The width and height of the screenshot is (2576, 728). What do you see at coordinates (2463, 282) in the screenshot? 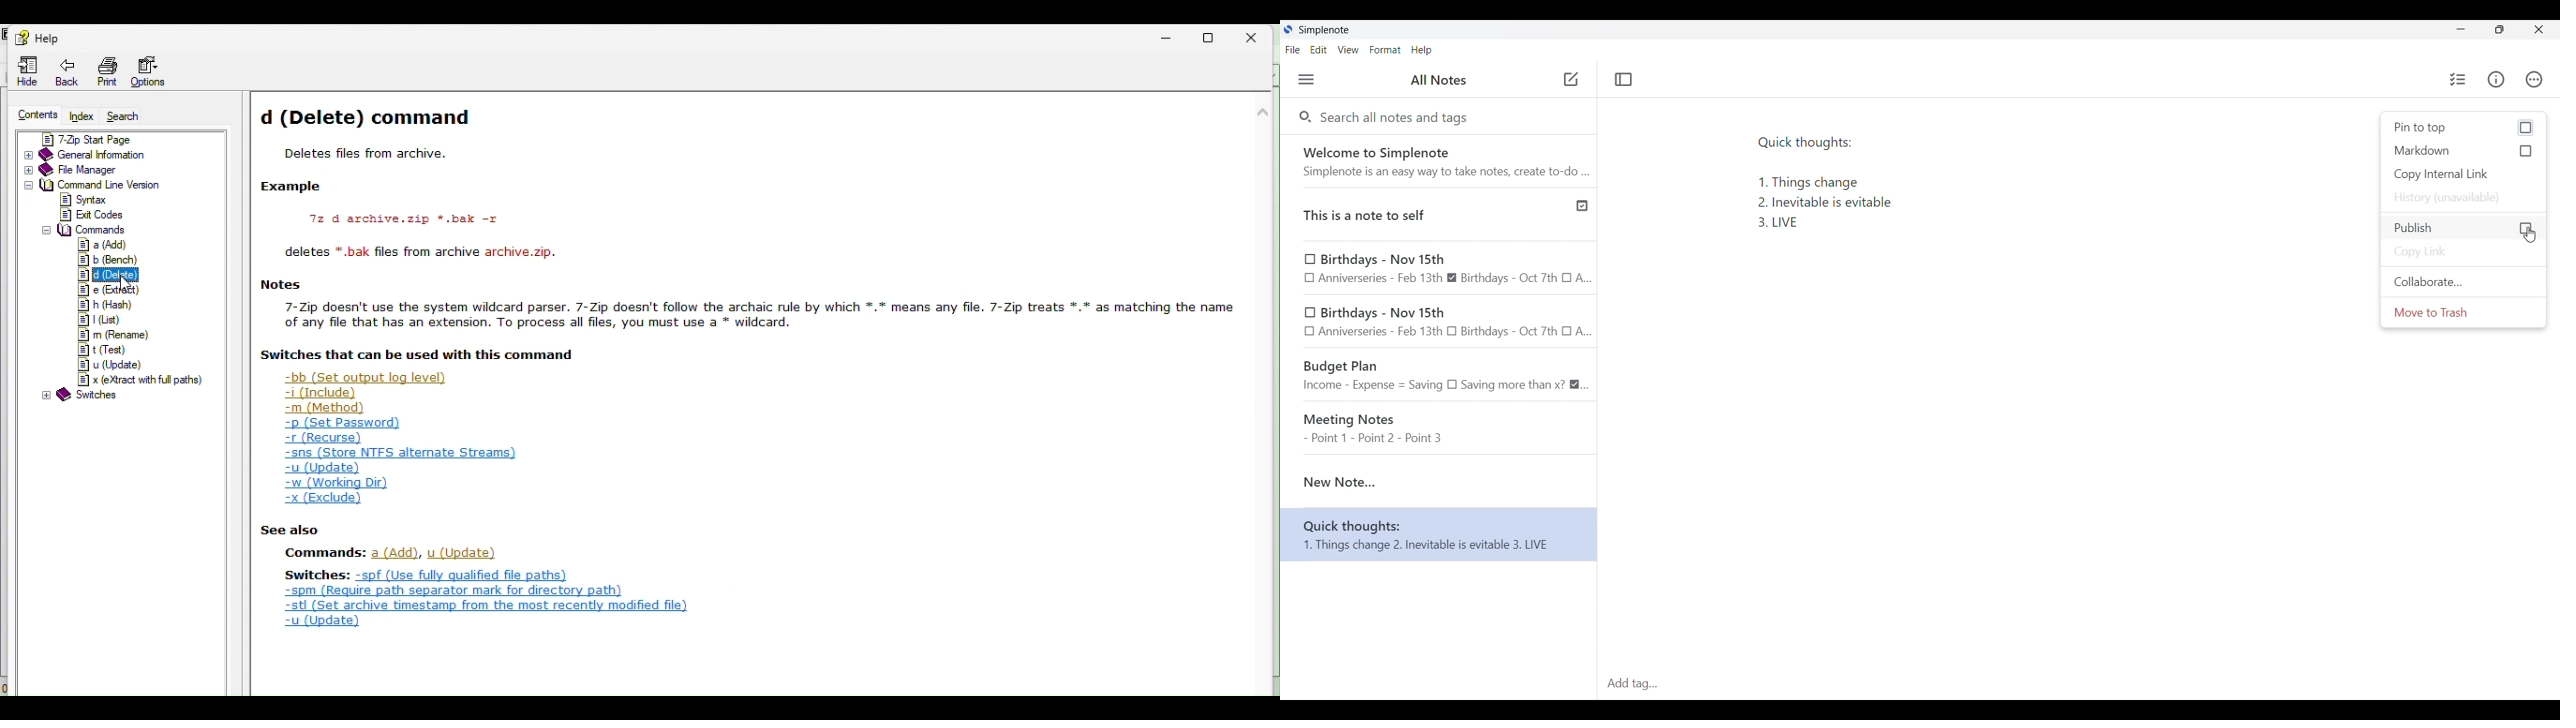
I see `Collaborate` at bounding box center [2463, 282].